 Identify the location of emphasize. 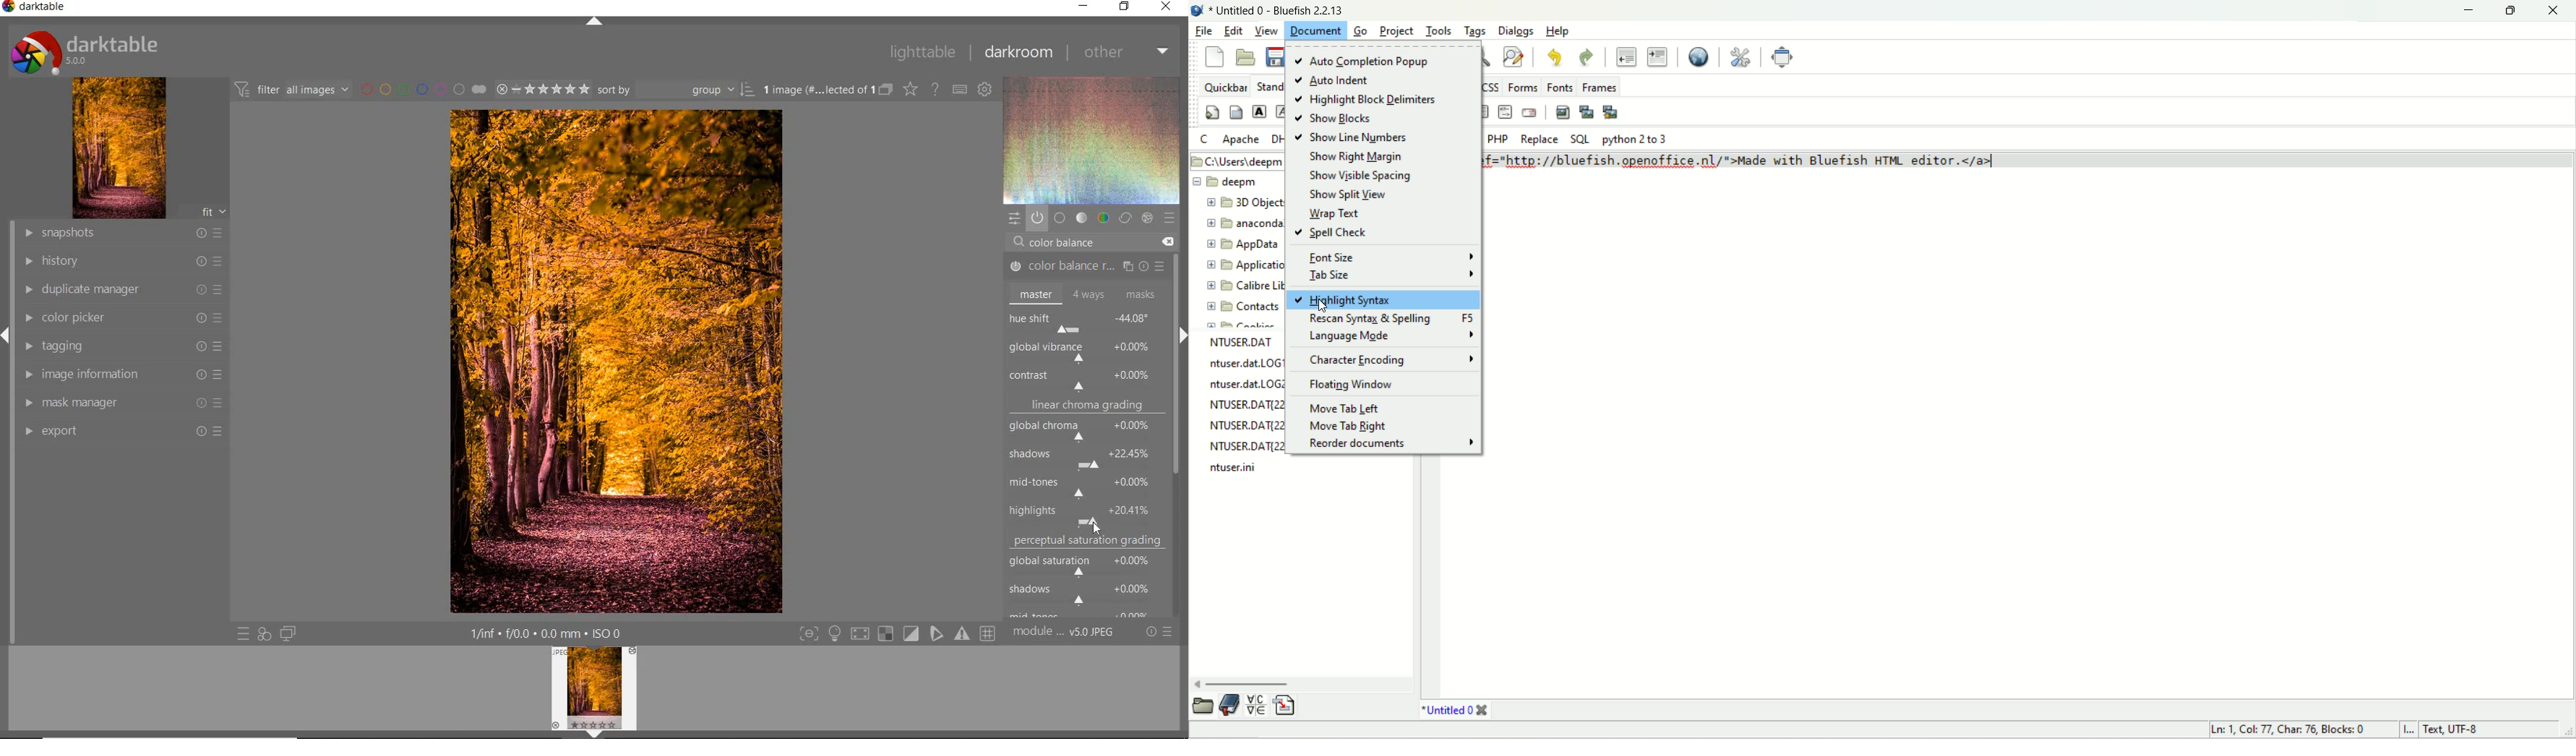
(1280, 111).